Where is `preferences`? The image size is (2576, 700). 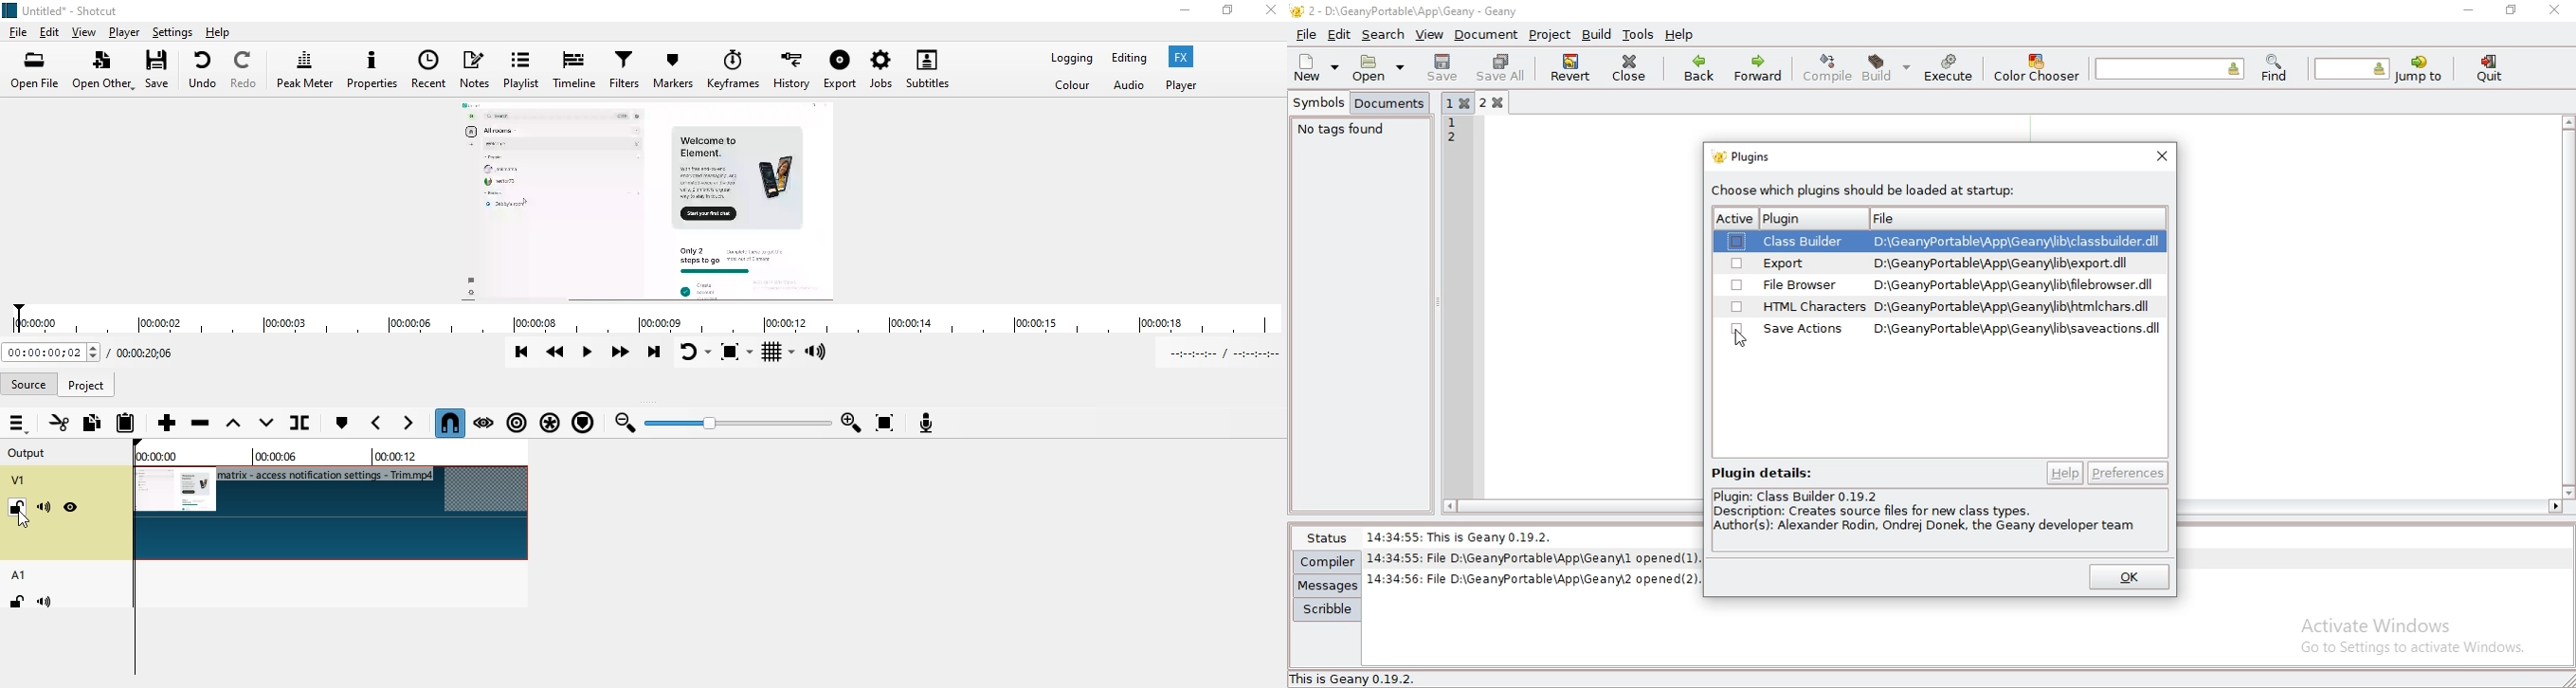 preferences is located at coordinates (2126, 473).